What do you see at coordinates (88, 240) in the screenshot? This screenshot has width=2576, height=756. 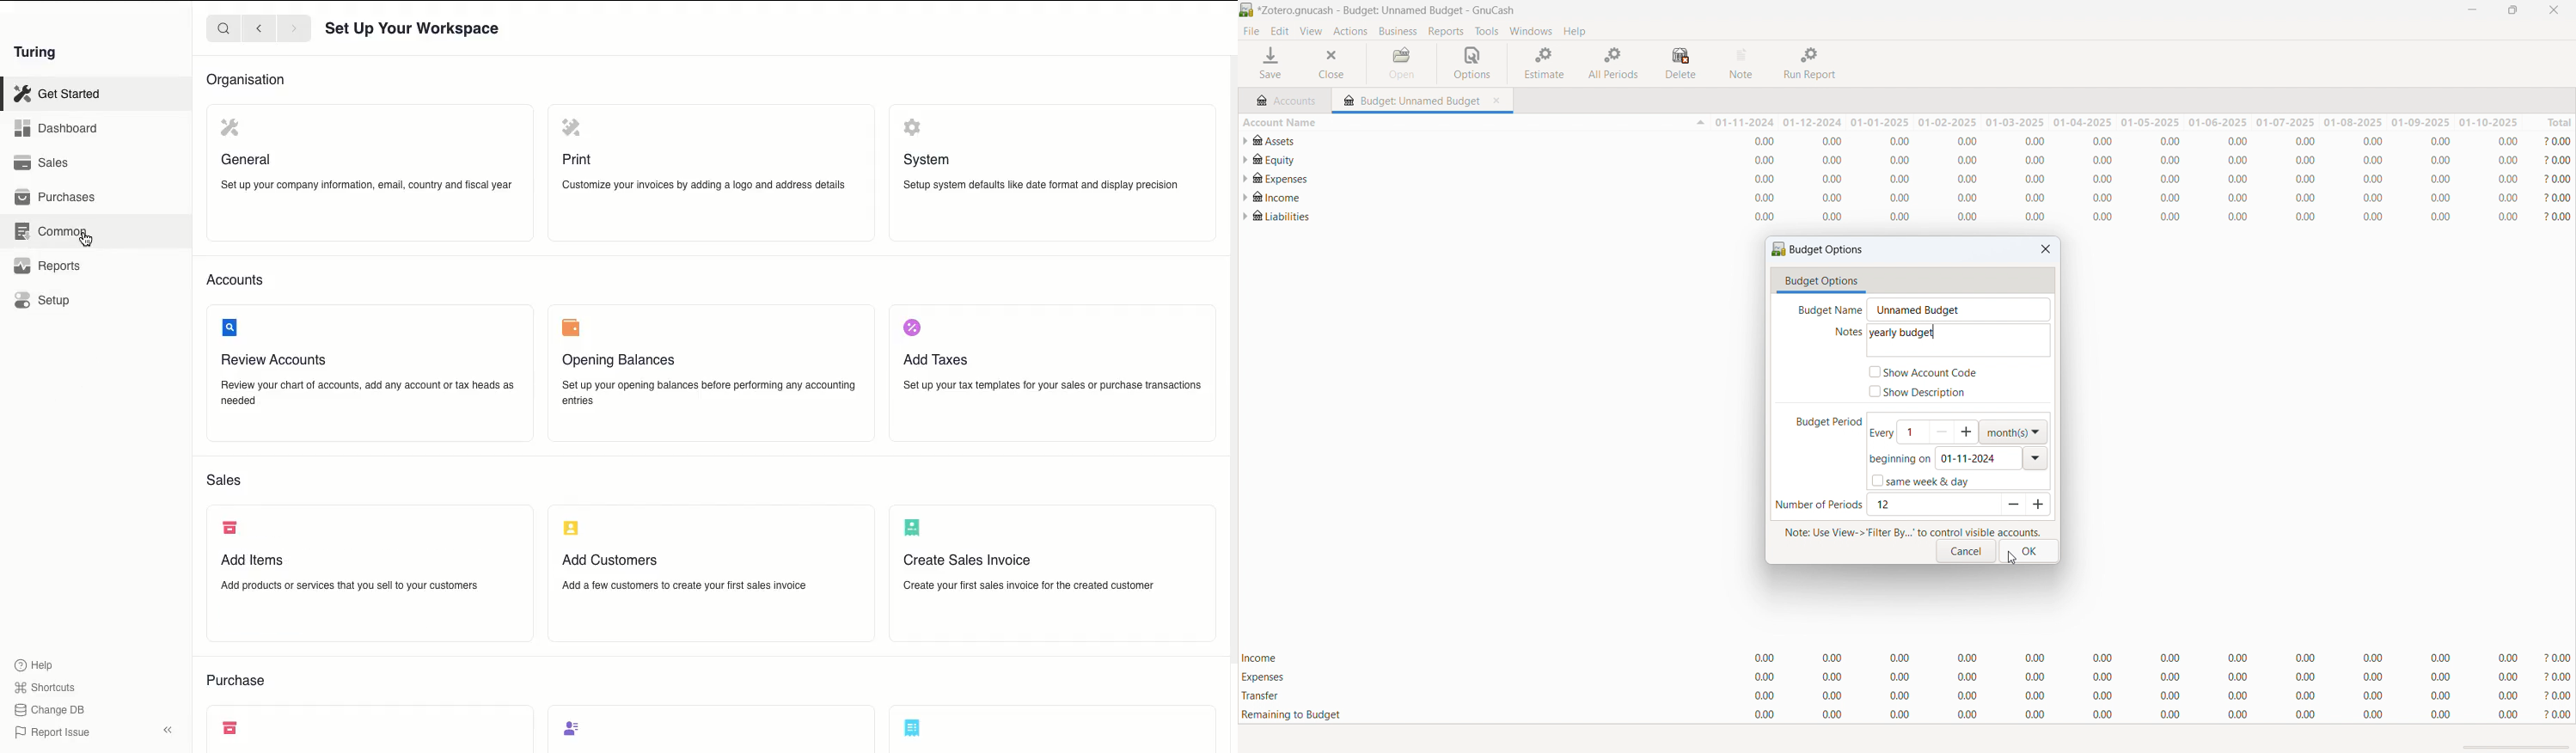 I see `cursor` at bounding box center [88, 240].